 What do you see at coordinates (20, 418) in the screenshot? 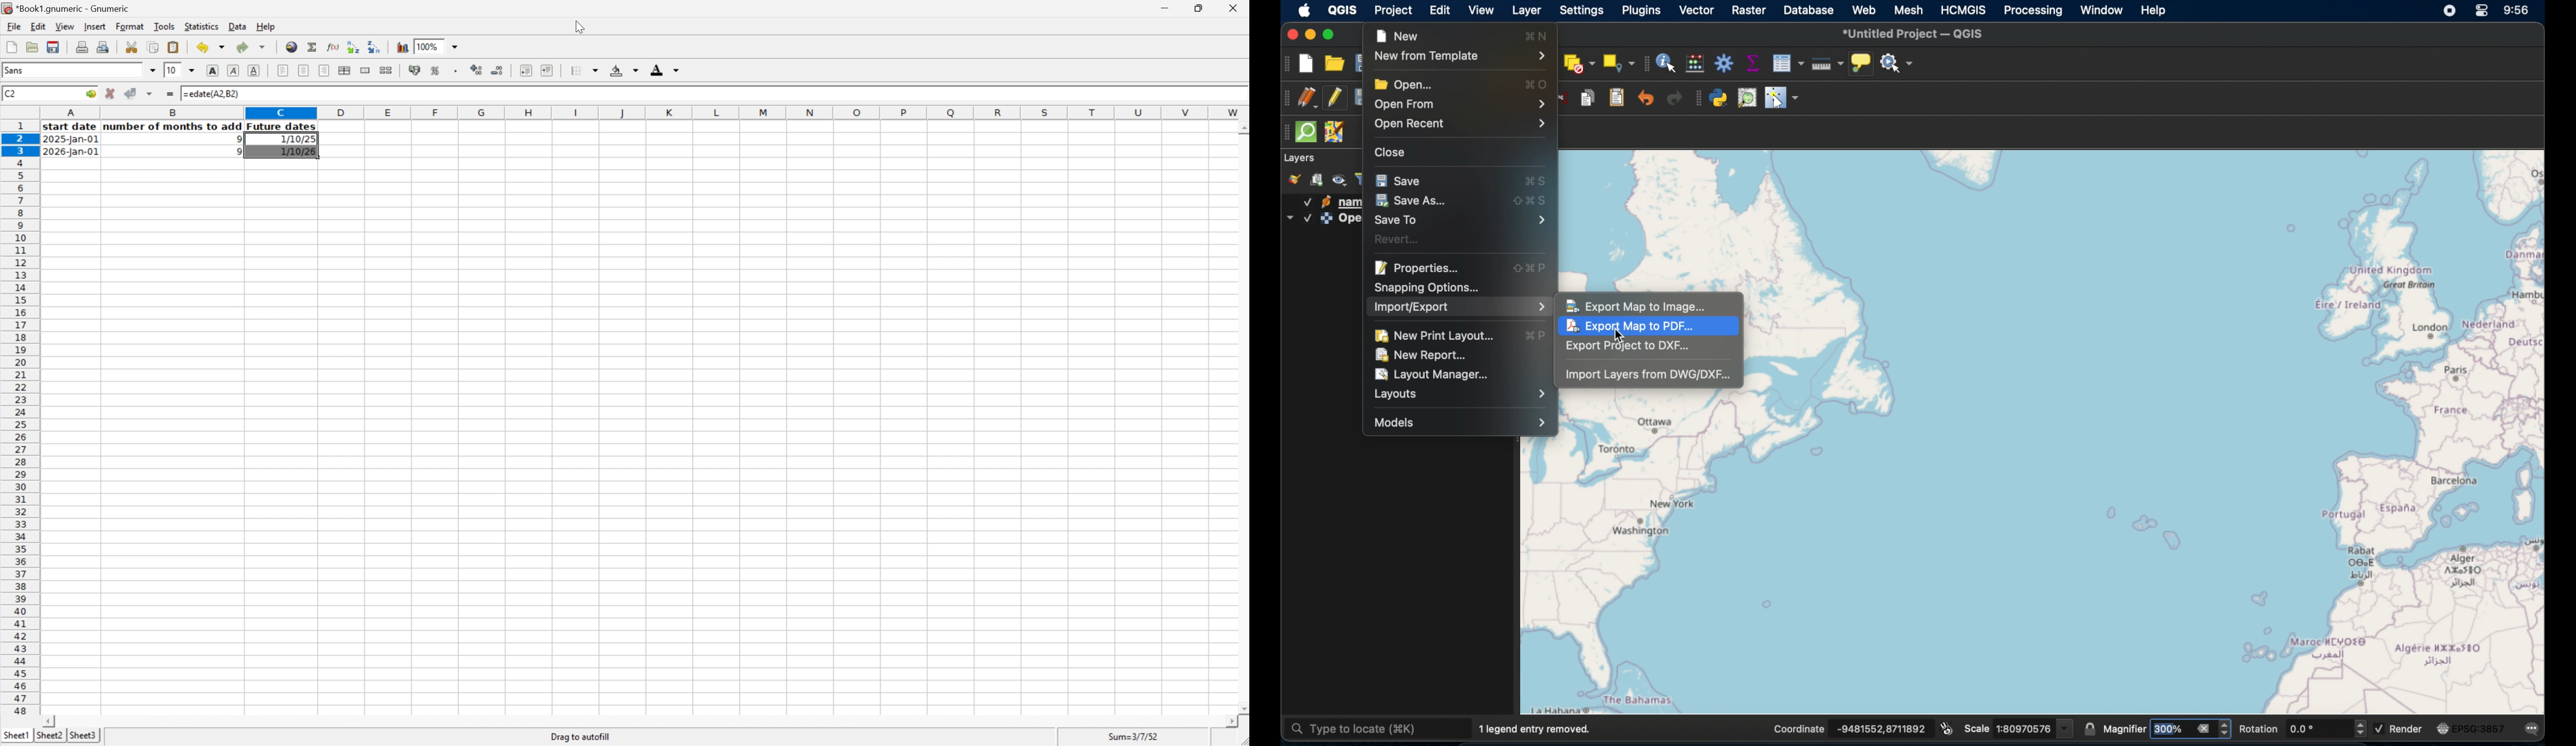
I see `Row numbers` at bounding box center [20, 418].